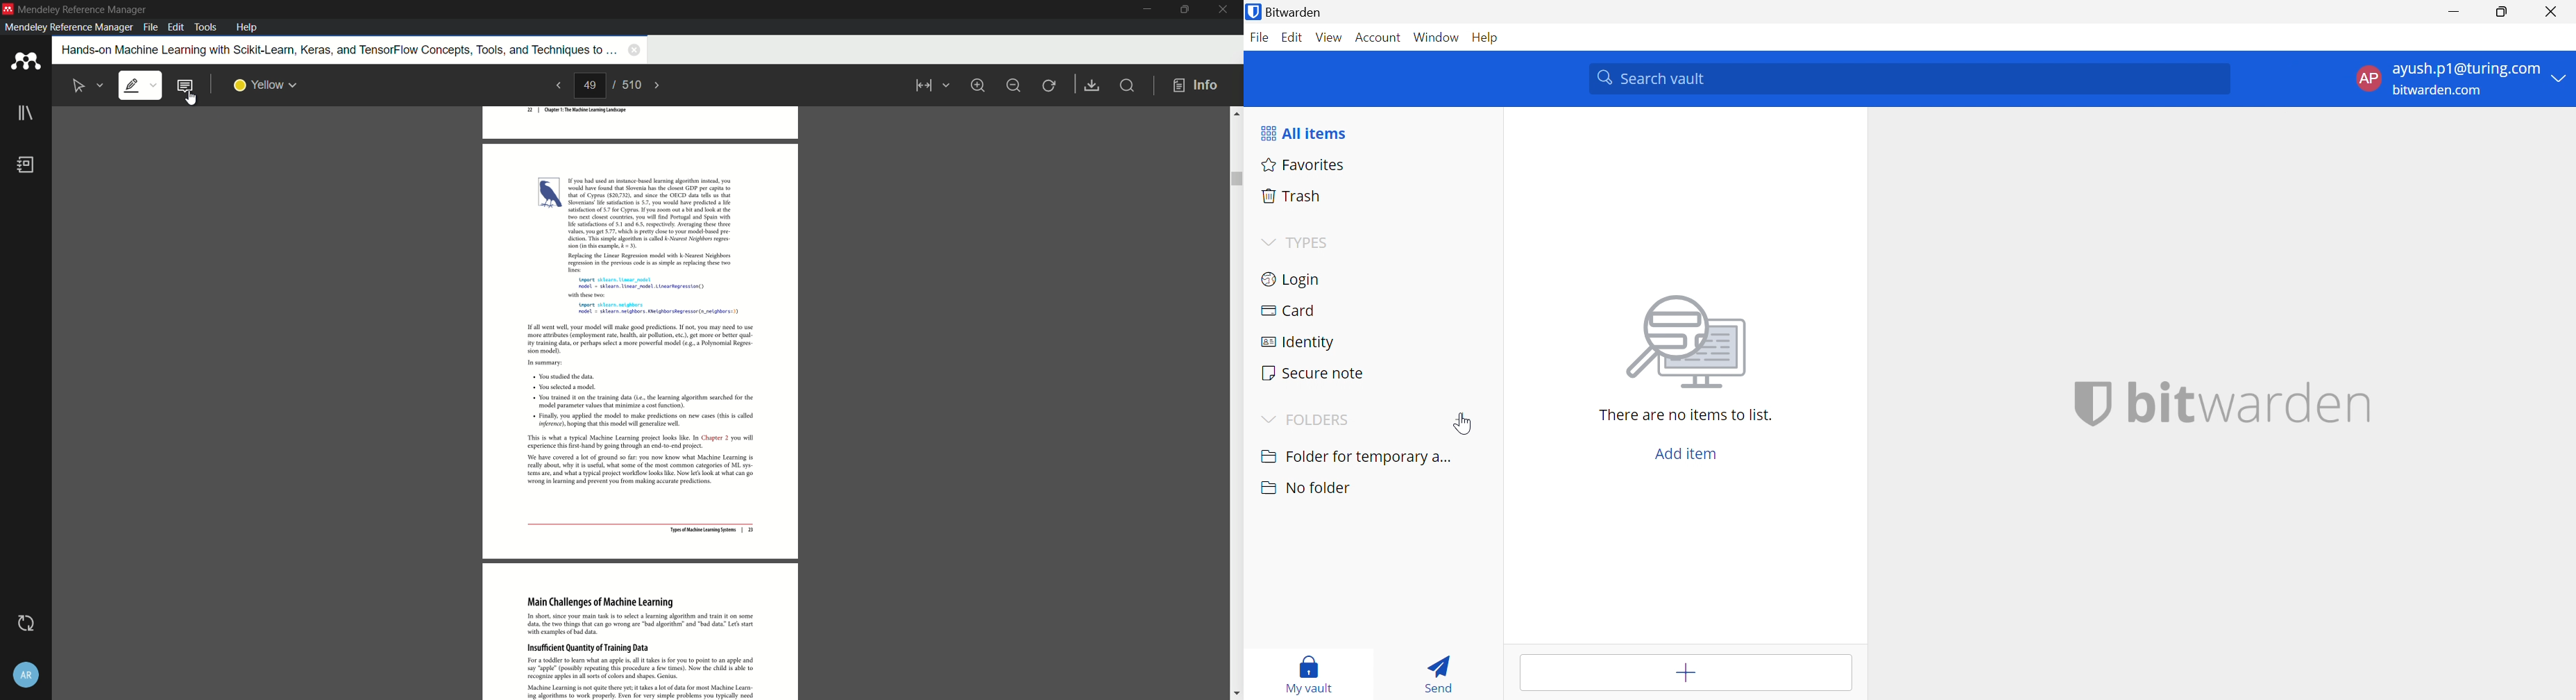  What do you see at coordinates (176, 28) in the screenshot?
I see `edit menu` at bounding box center [176, 28].